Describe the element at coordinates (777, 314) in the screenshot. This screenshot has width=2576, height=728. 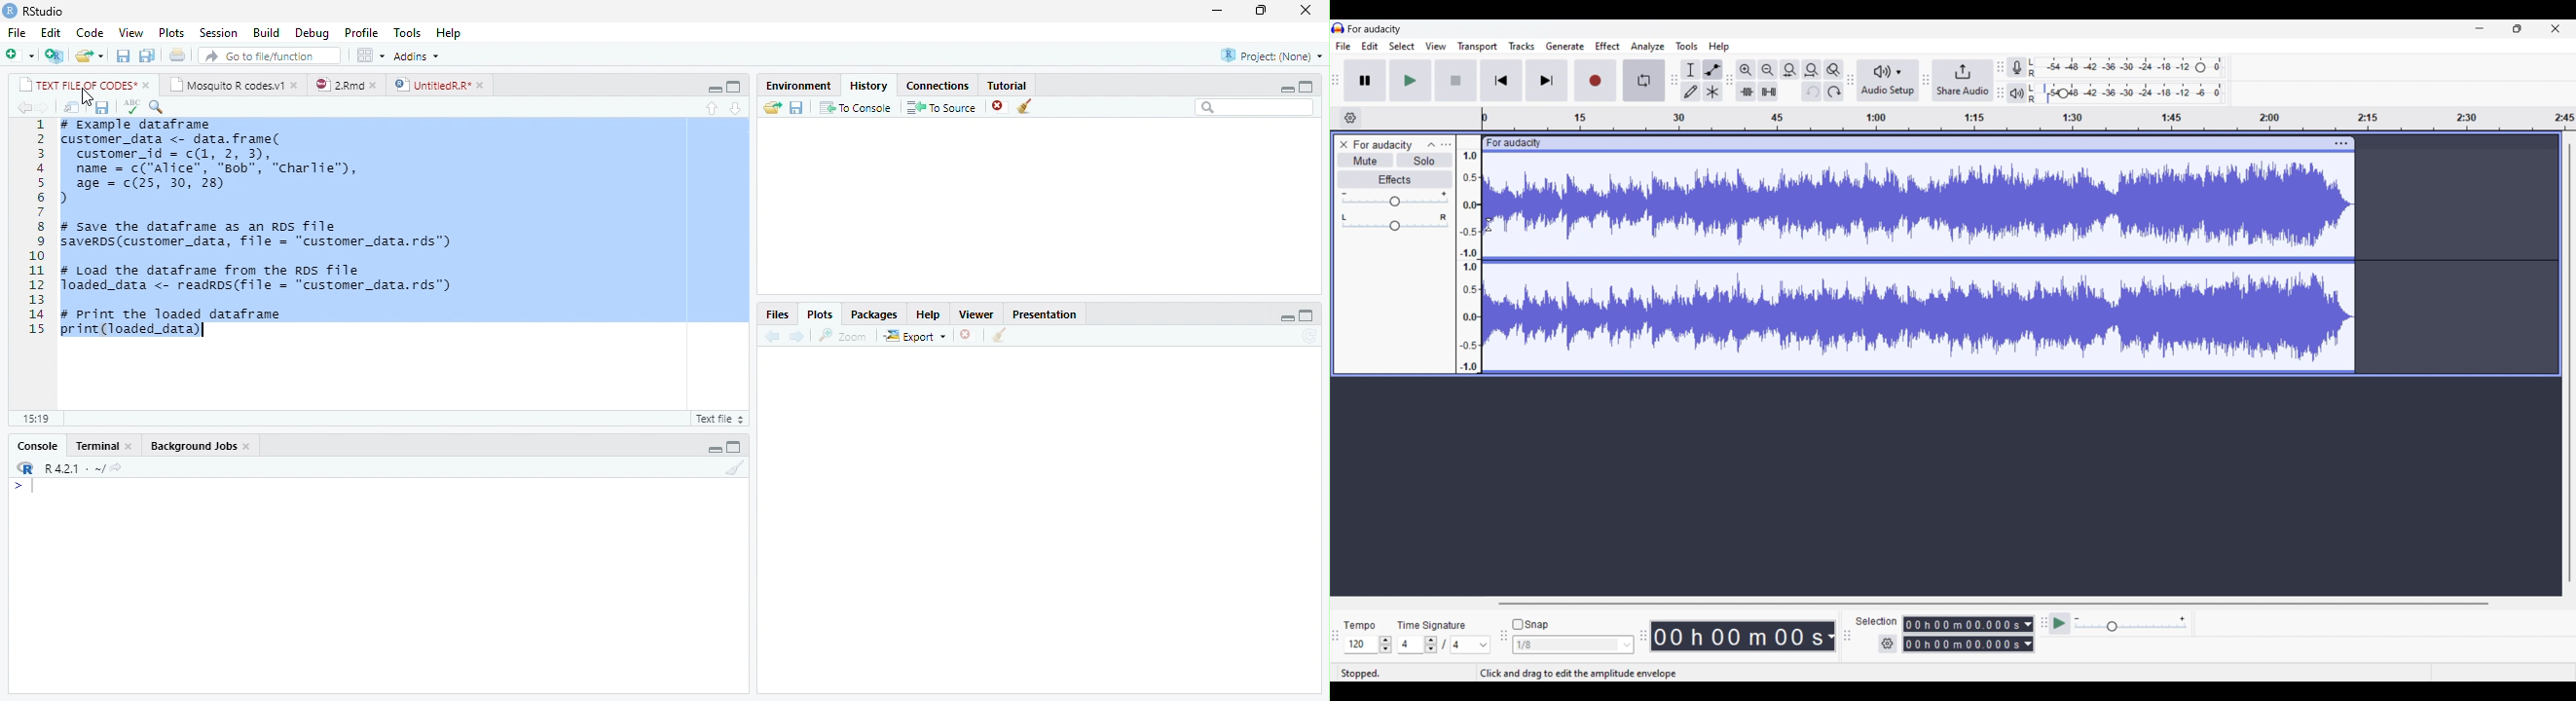
I see `Files` at that location.